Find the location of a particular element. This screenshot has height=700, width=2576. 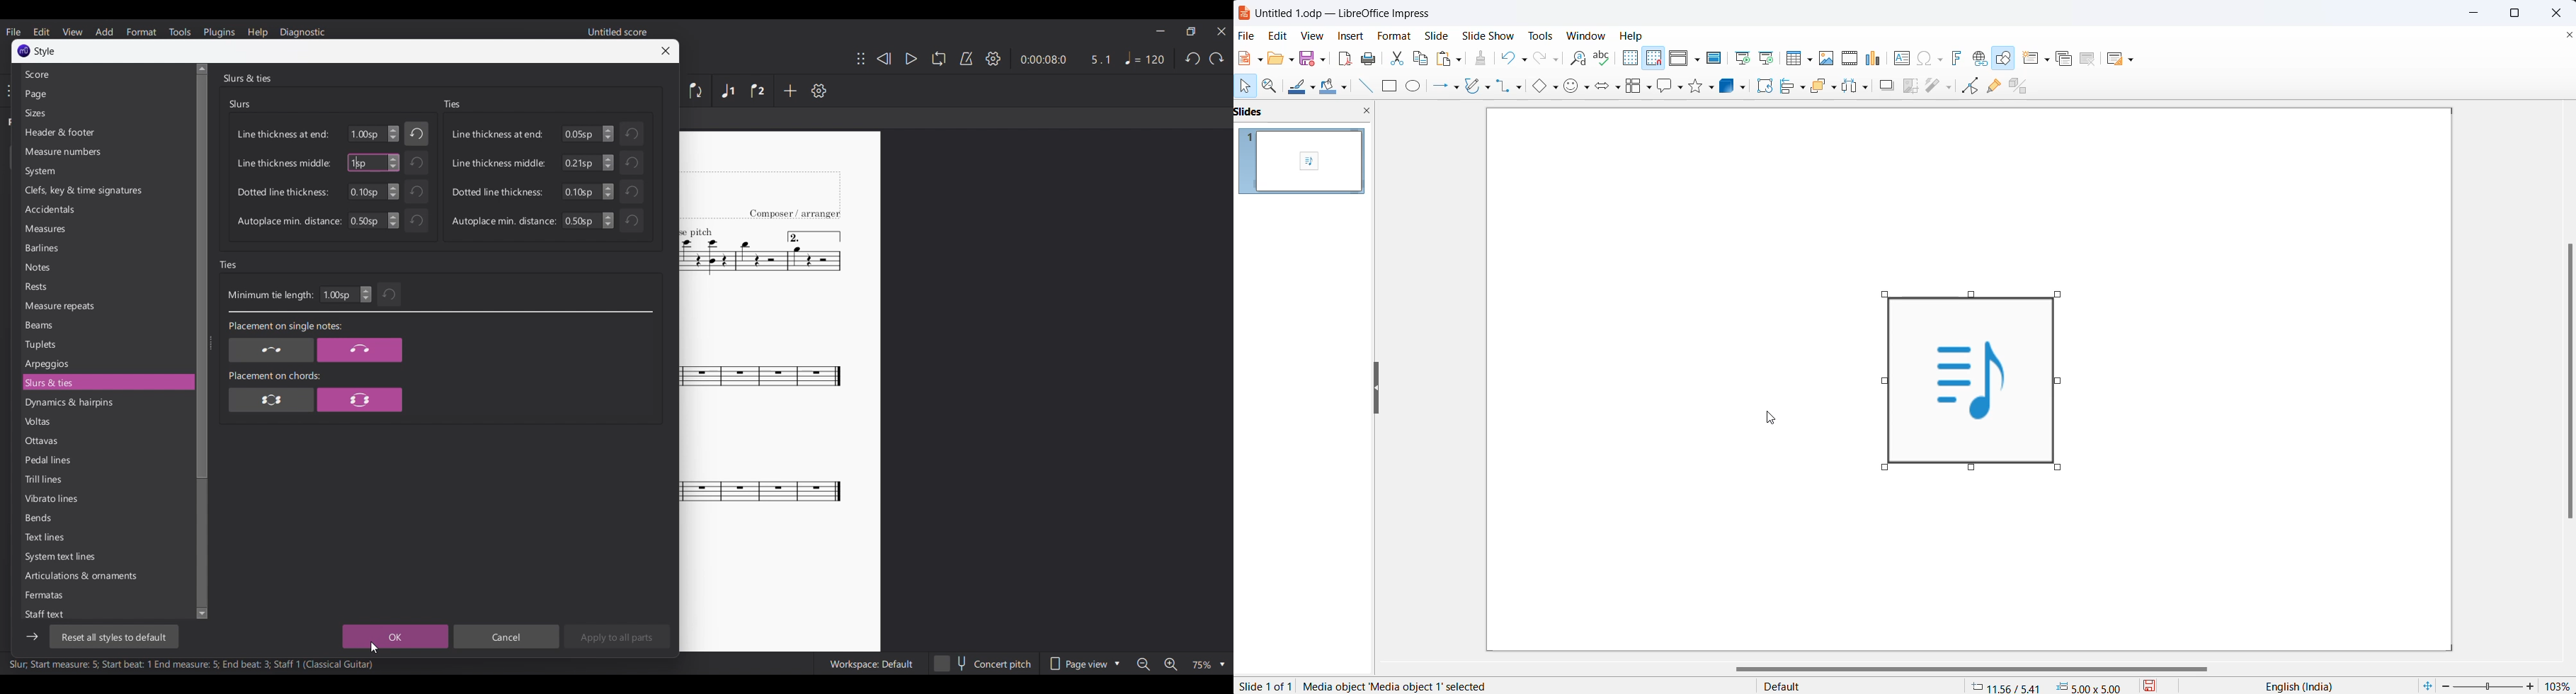

close document is located at coordinates (2568, 36).